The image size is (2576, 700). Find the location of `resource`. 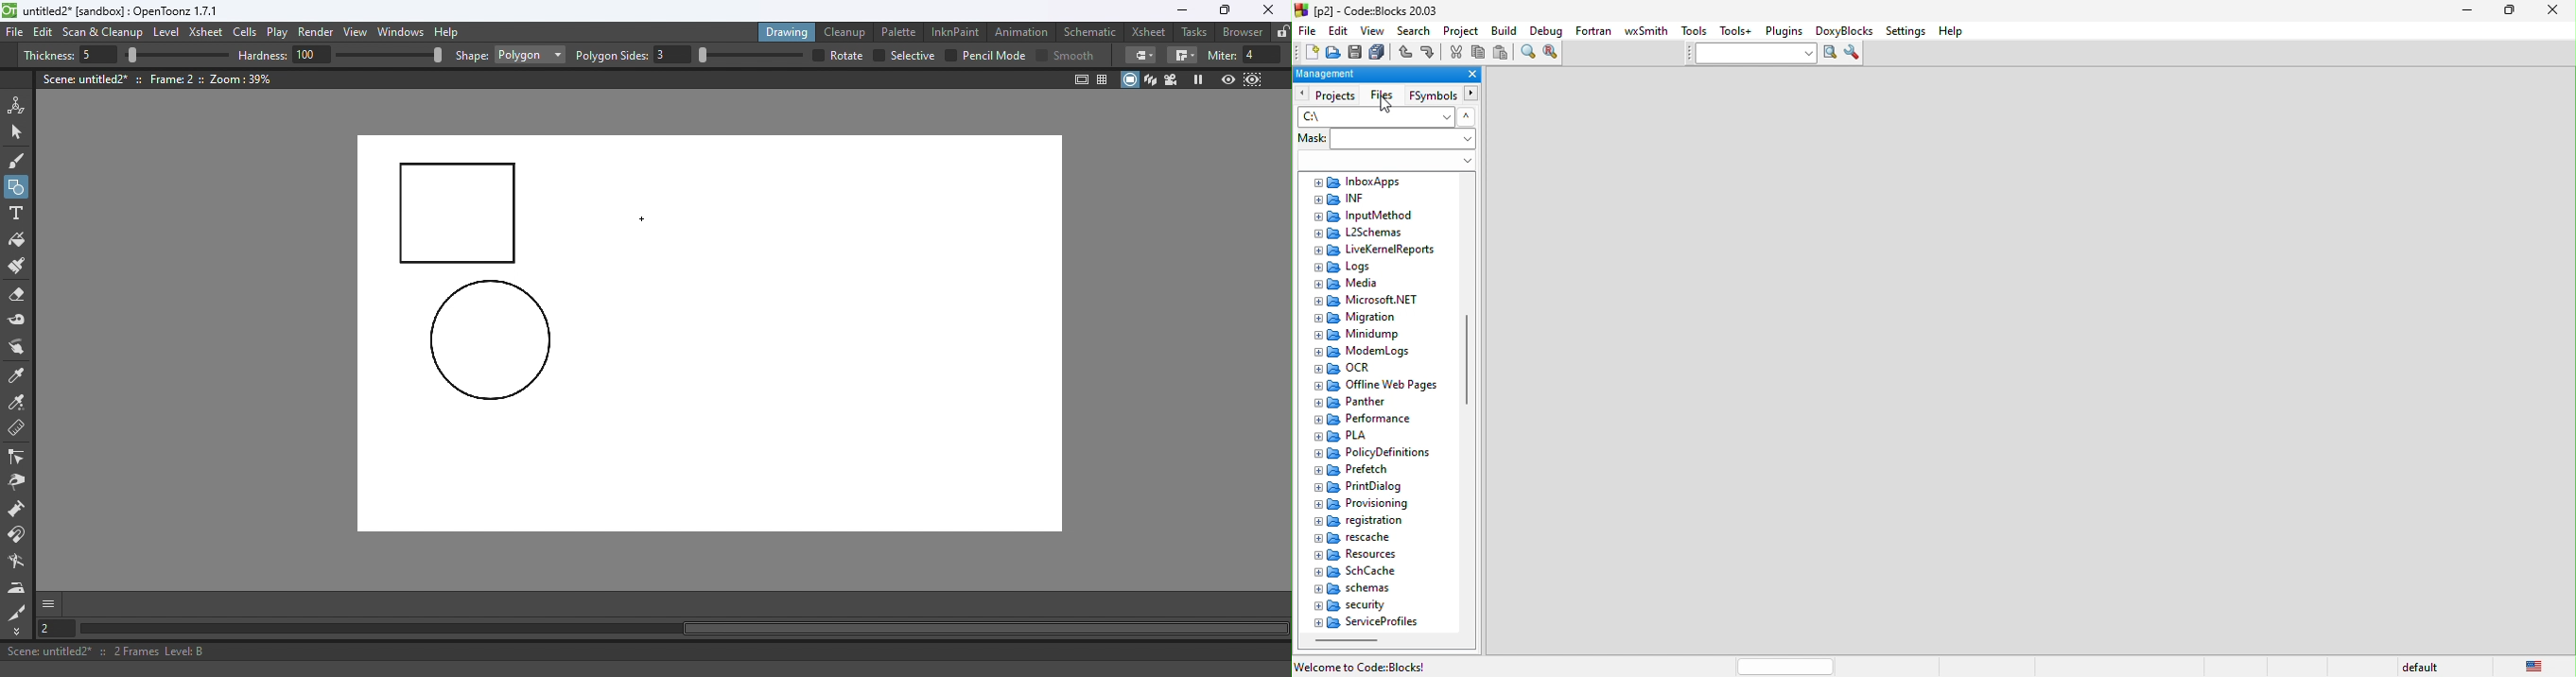

resource is located at coordinates (1368, 555).